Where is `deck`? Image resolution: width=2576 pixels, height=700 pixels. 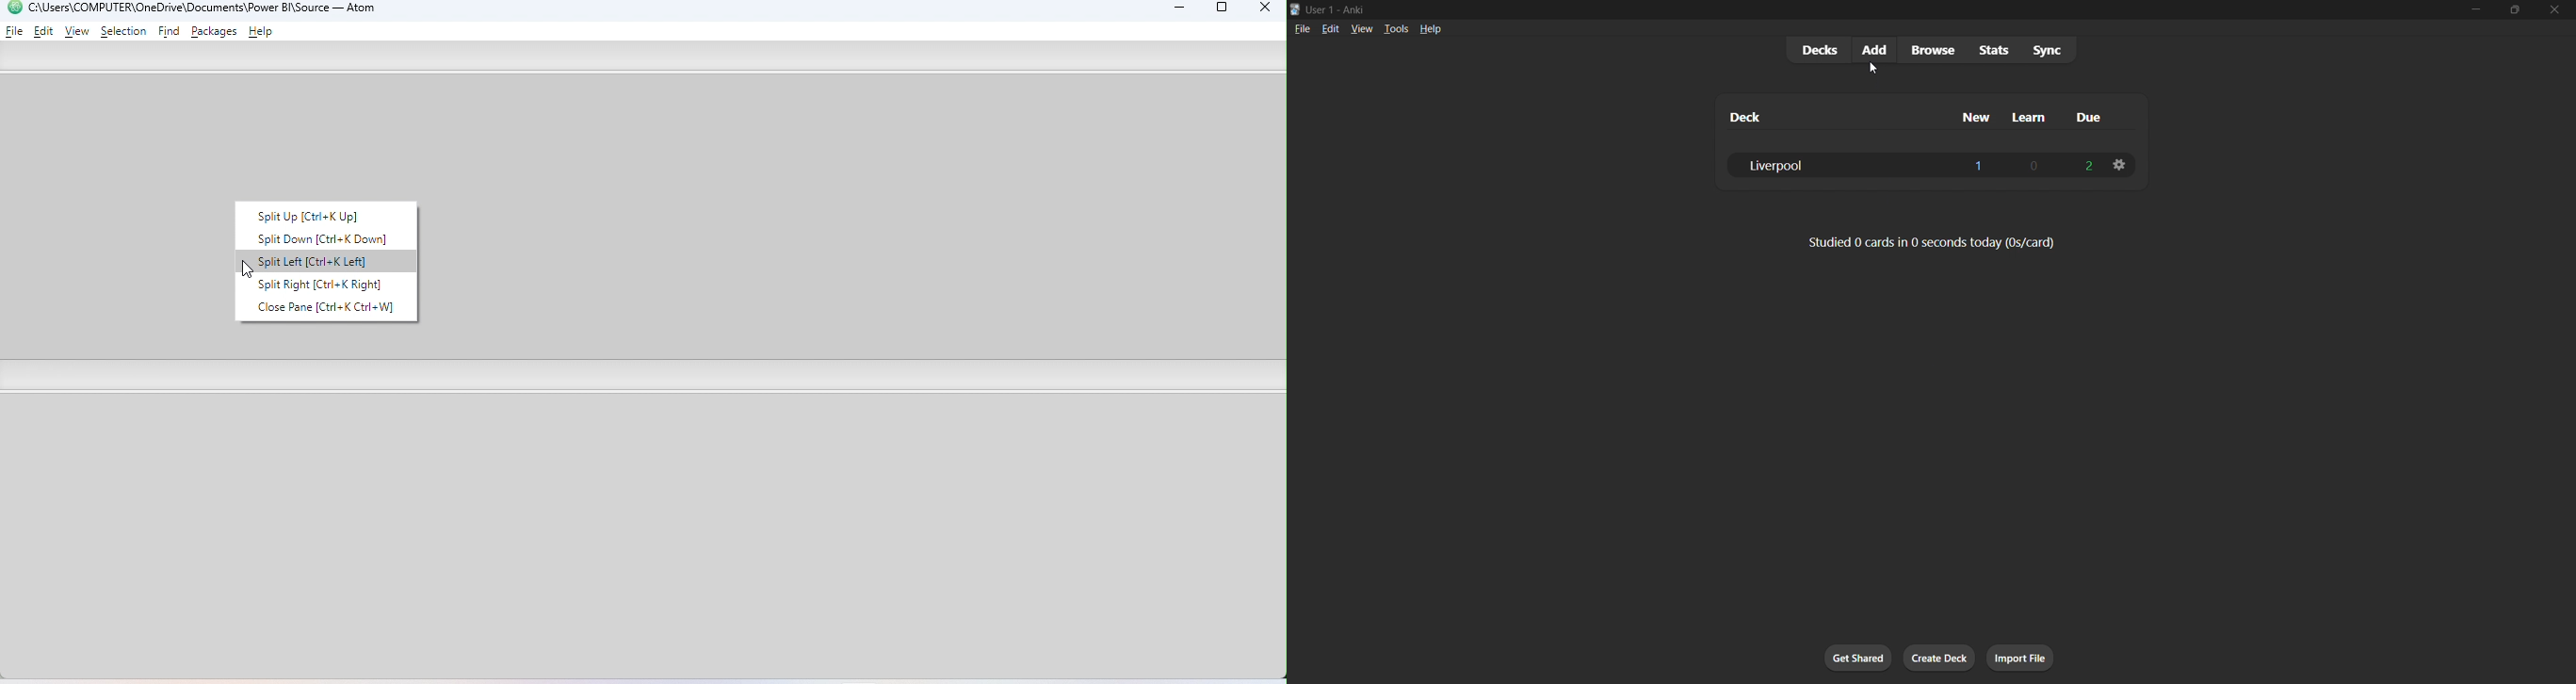
deck is located at coordinates (1775, 114).